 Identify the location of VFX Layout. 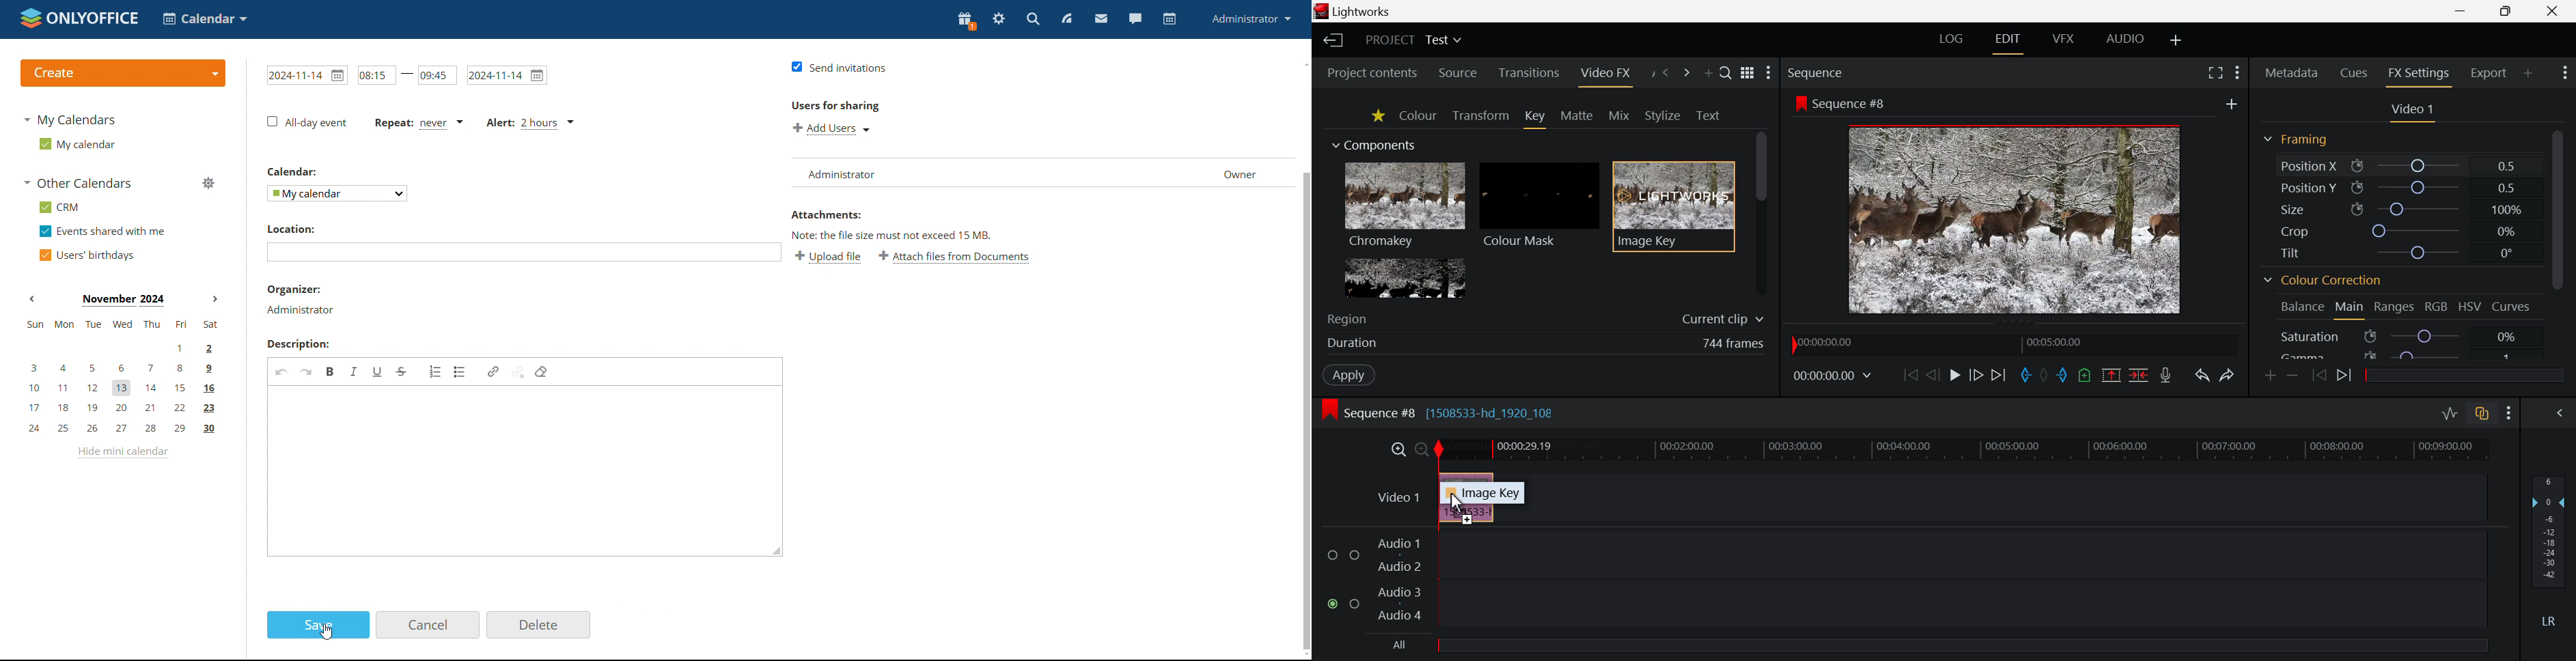
(2062, 41).